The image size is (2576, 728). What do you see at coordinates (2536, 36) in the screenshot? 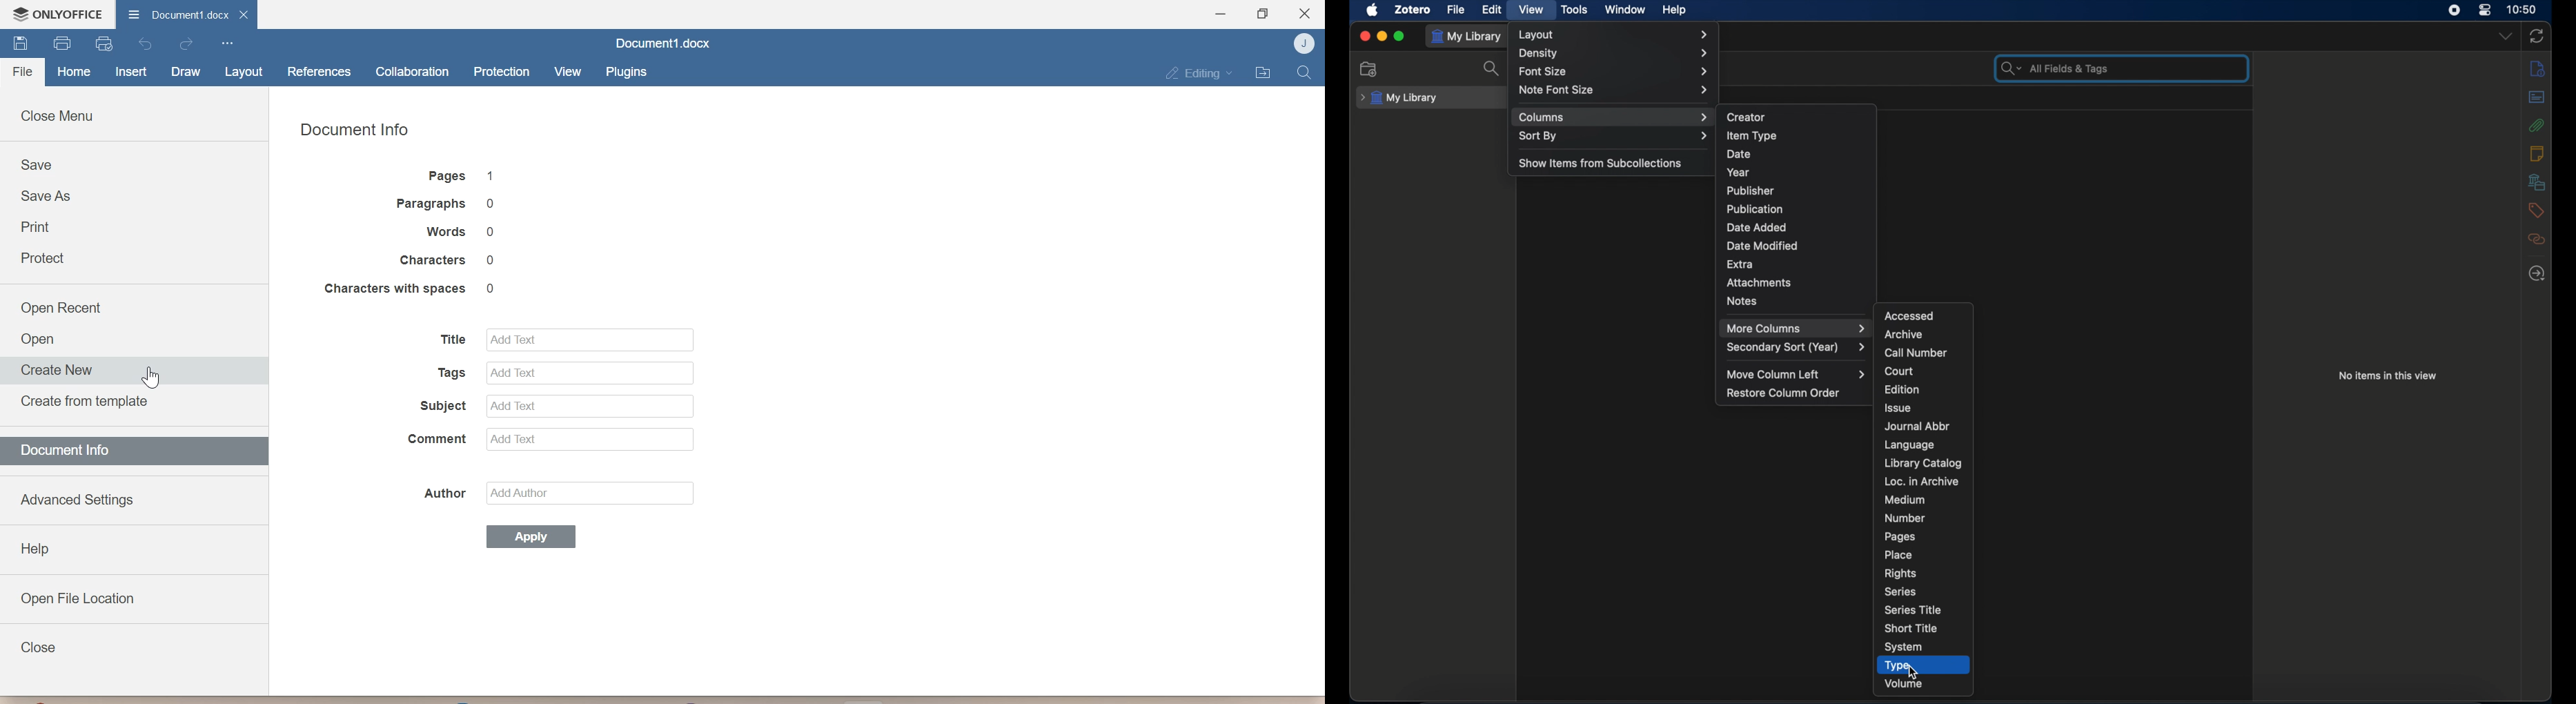
I see `sync` at bounding box center [2536, 36].